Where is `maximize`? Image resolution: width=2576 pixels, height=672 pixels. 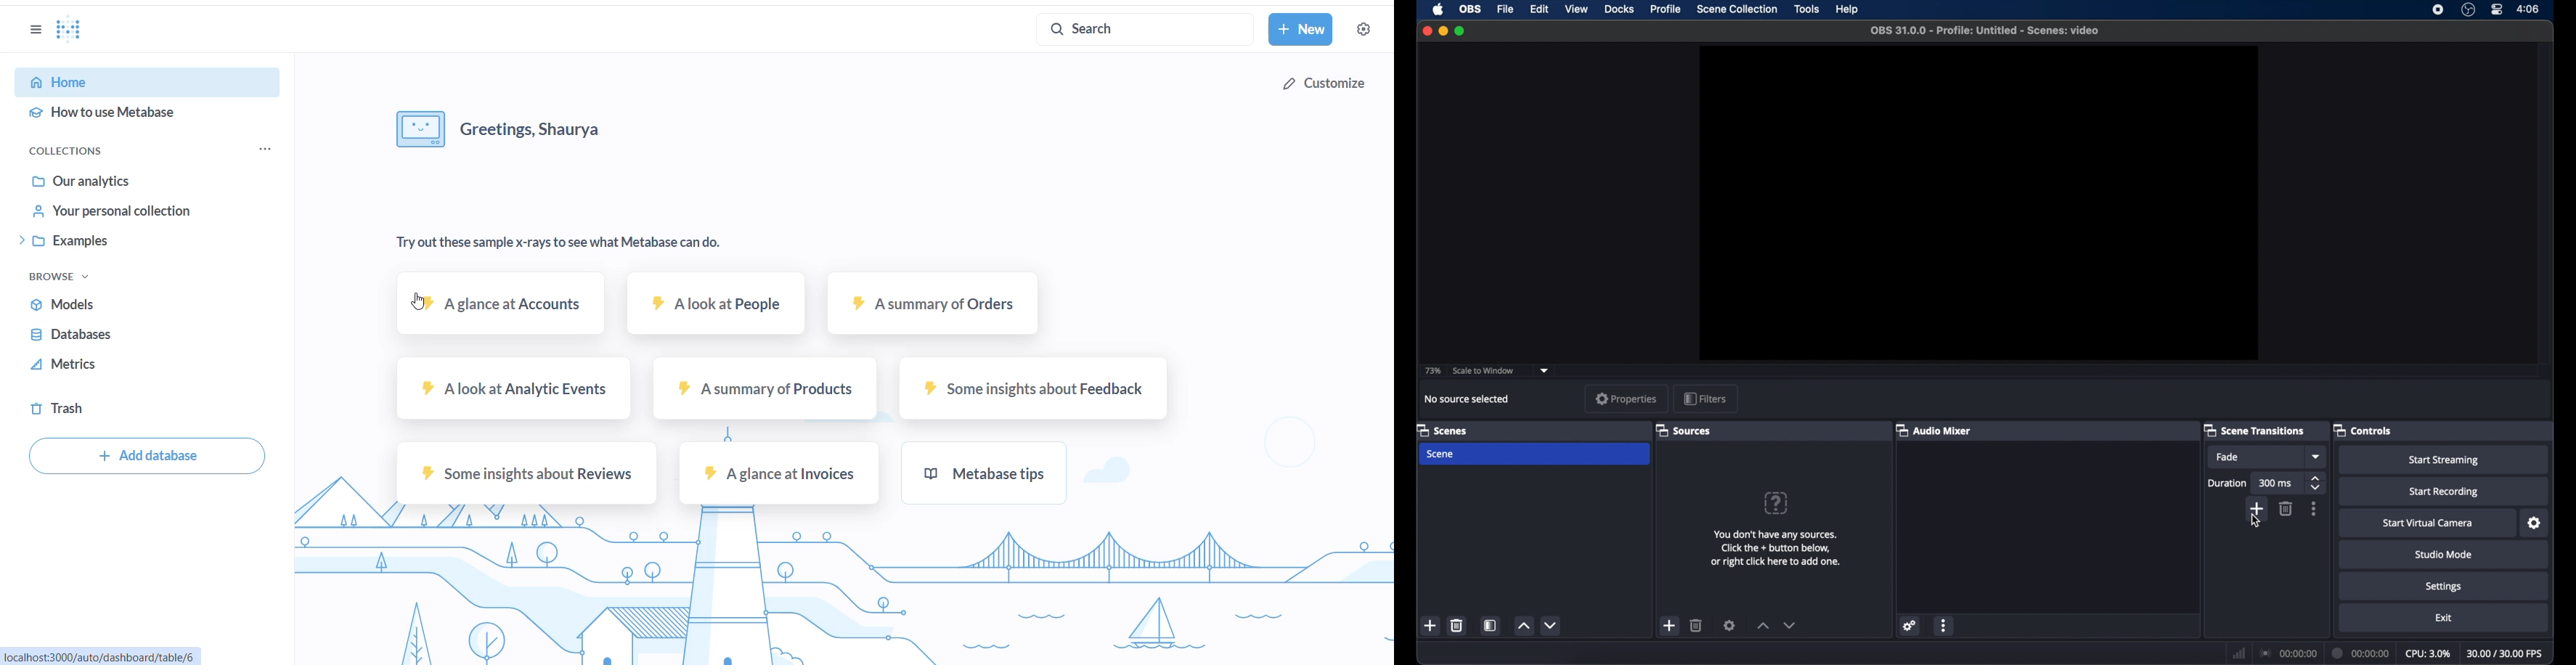 maximize is located at coordinates (1462, 31).